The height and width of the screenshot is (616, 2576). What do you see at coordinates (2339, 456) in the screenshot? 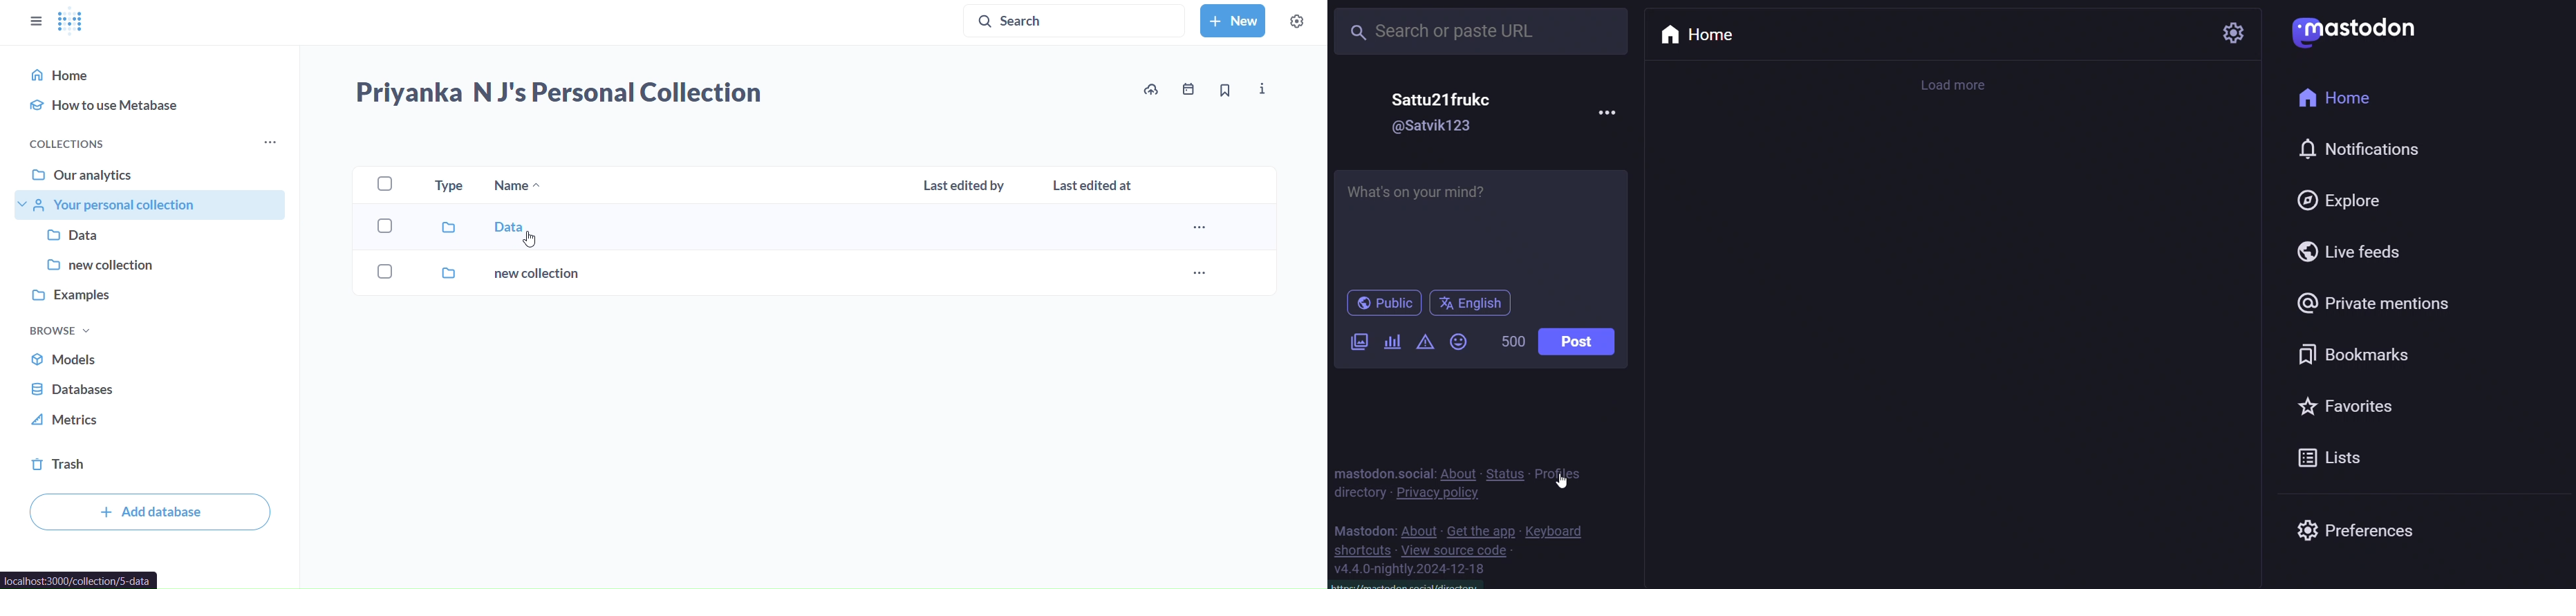
I see `list` at bounding box center [2339, 456].